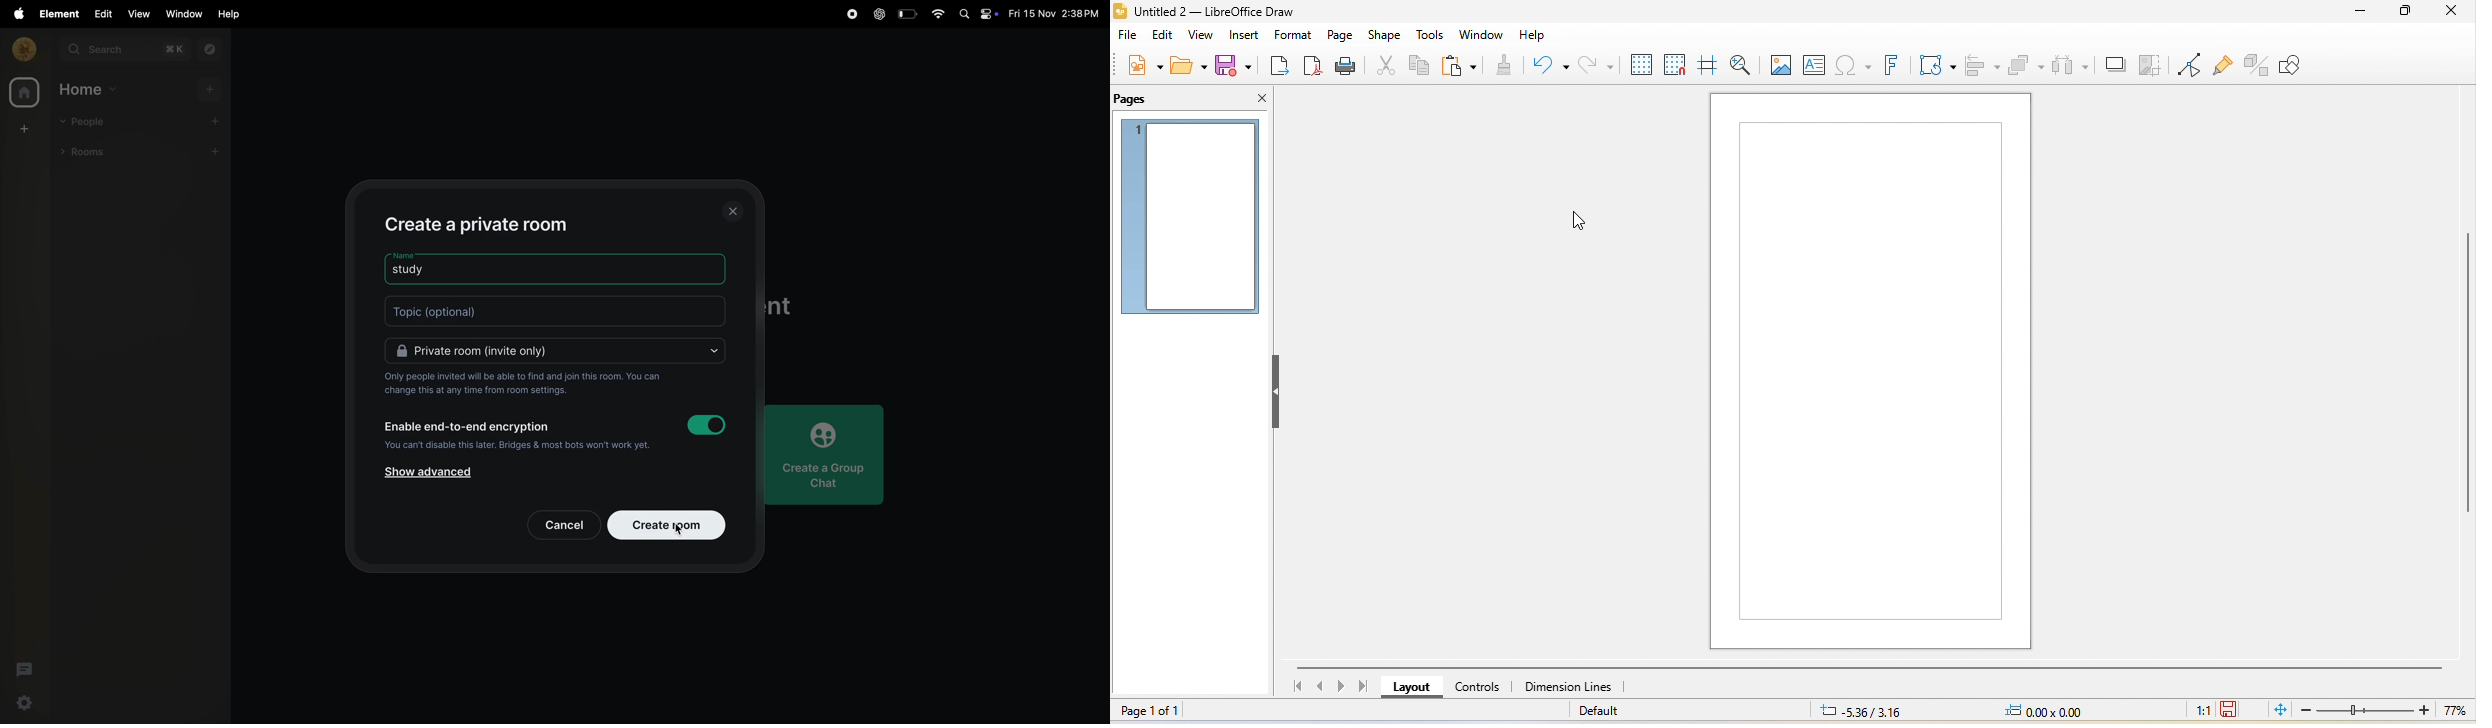 Image resolution: width=2492 pixels, height=728 pixels. Describe the element at coordinates (137, 14) in the screenshot. I see `view` at that location.